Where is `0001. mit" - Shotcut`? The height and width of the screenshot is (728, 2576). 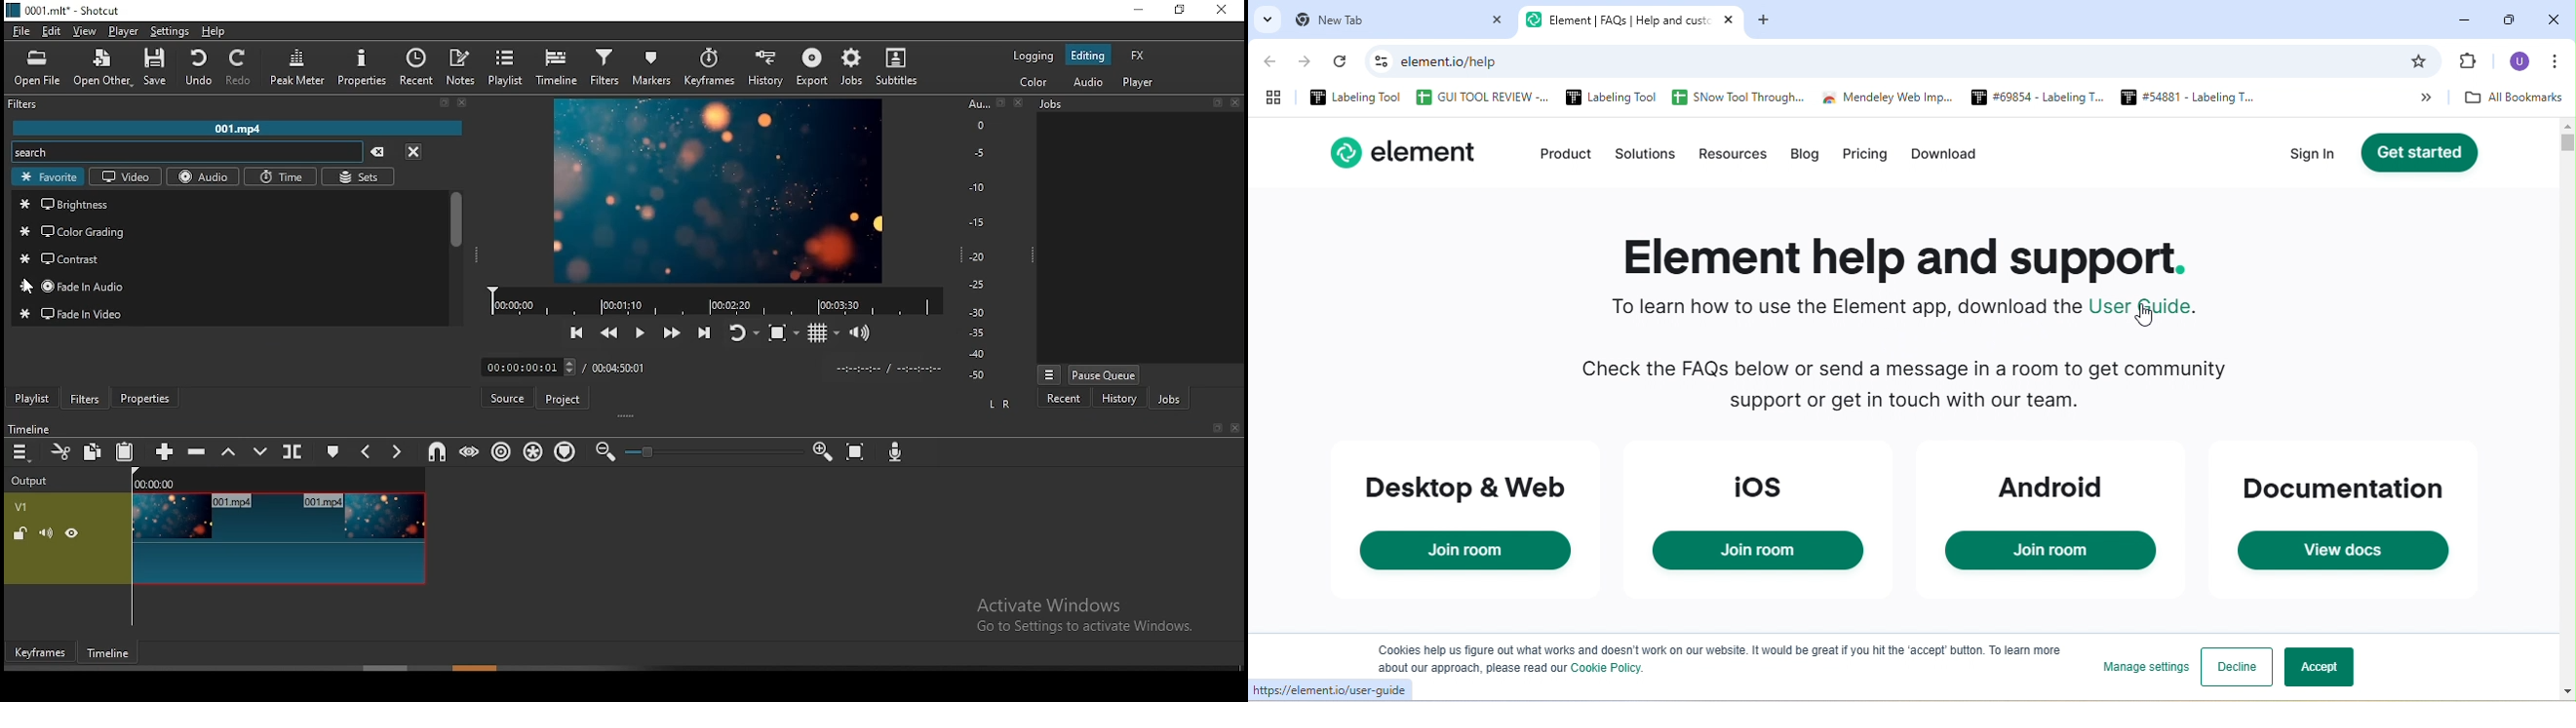 0001. mit" - Shotcut is located at coordinates (66, 10).